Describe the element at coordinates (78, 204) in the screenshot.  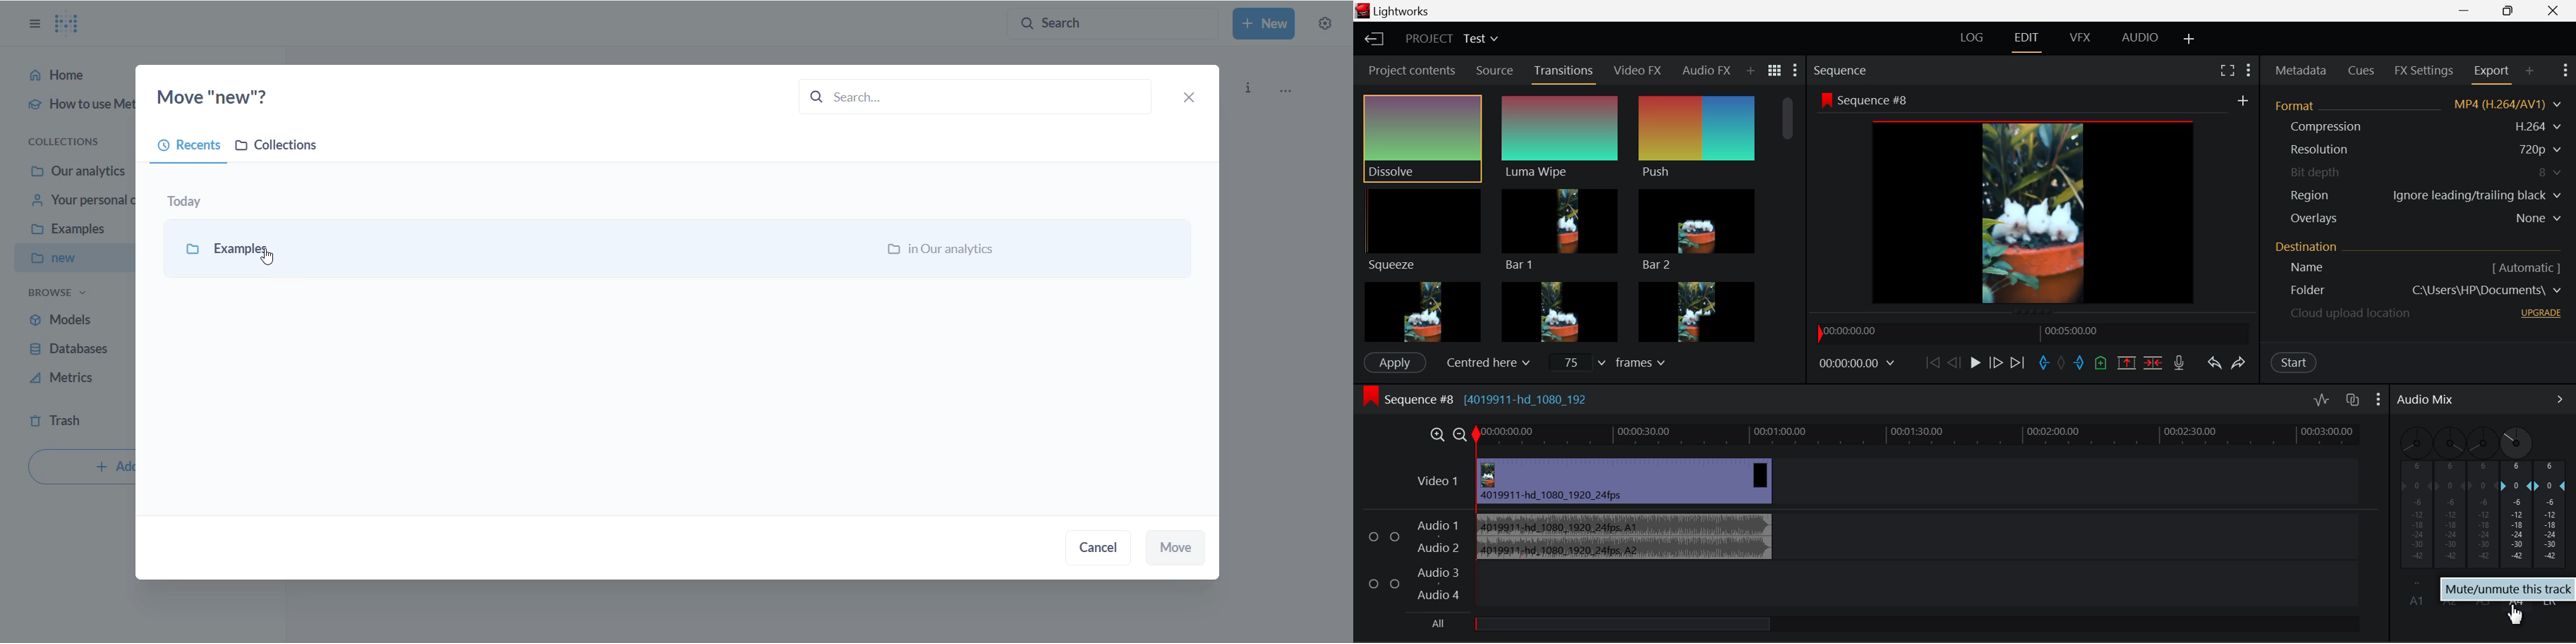
I see `your personal collection` at that location.